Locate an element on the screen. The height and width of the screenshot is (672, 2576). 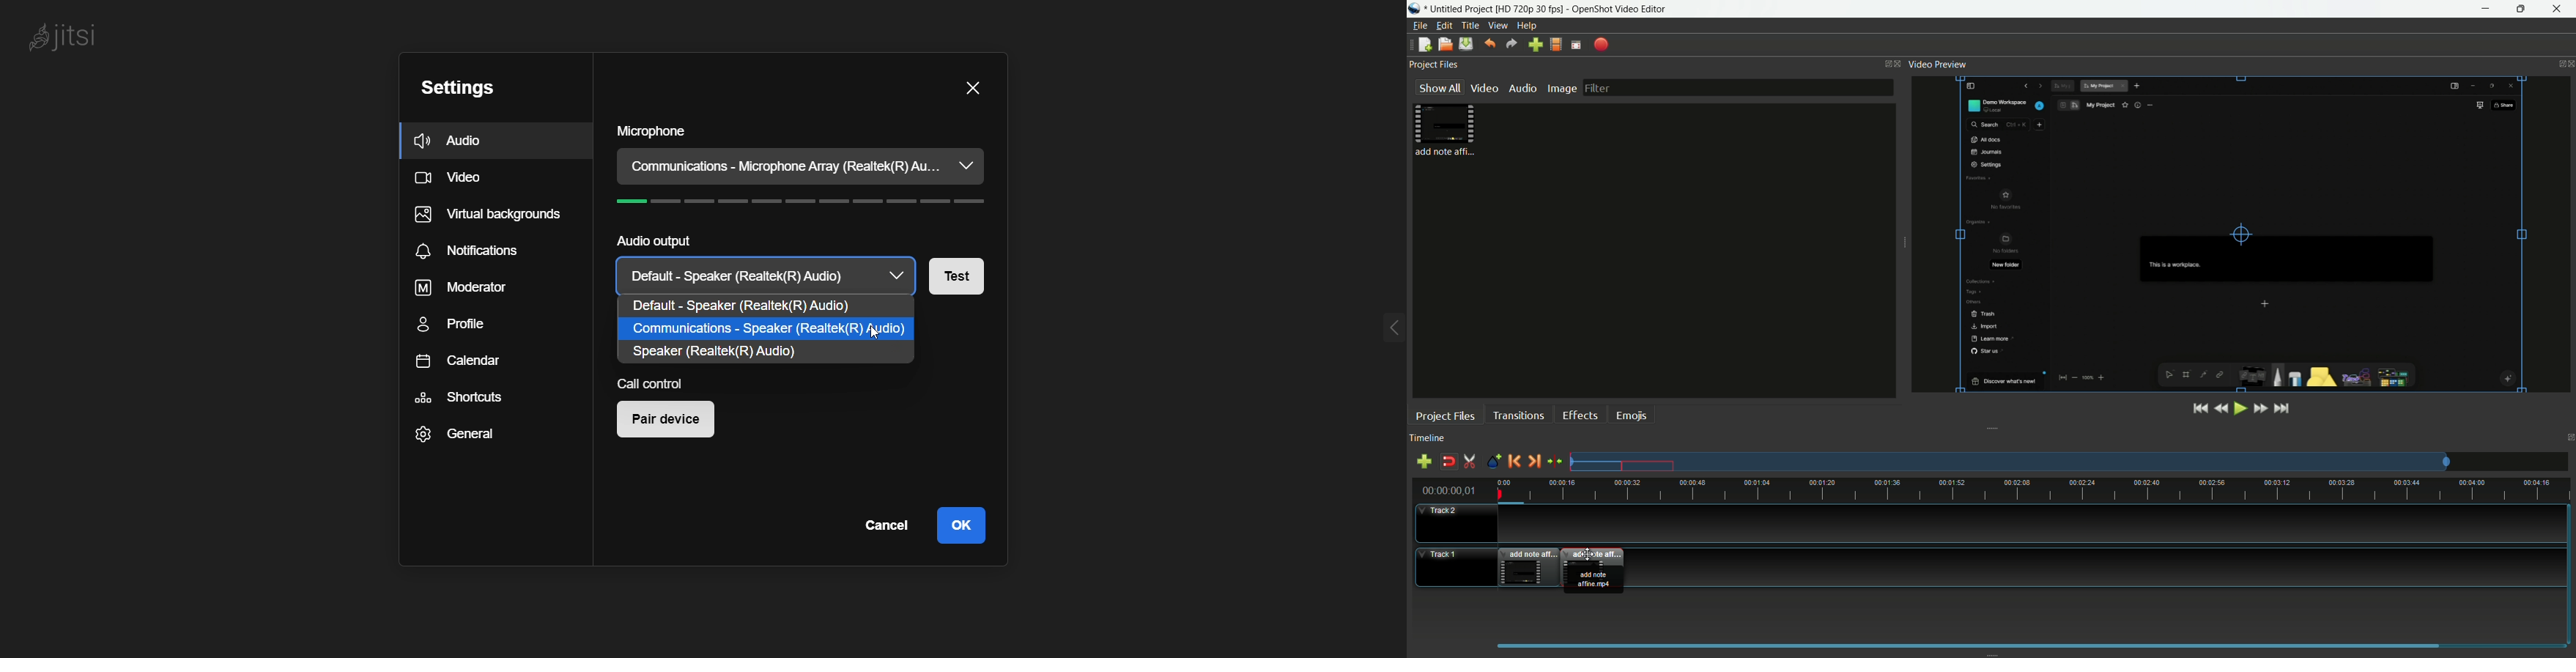
realtek speaker is located at coordinates (724, 355).